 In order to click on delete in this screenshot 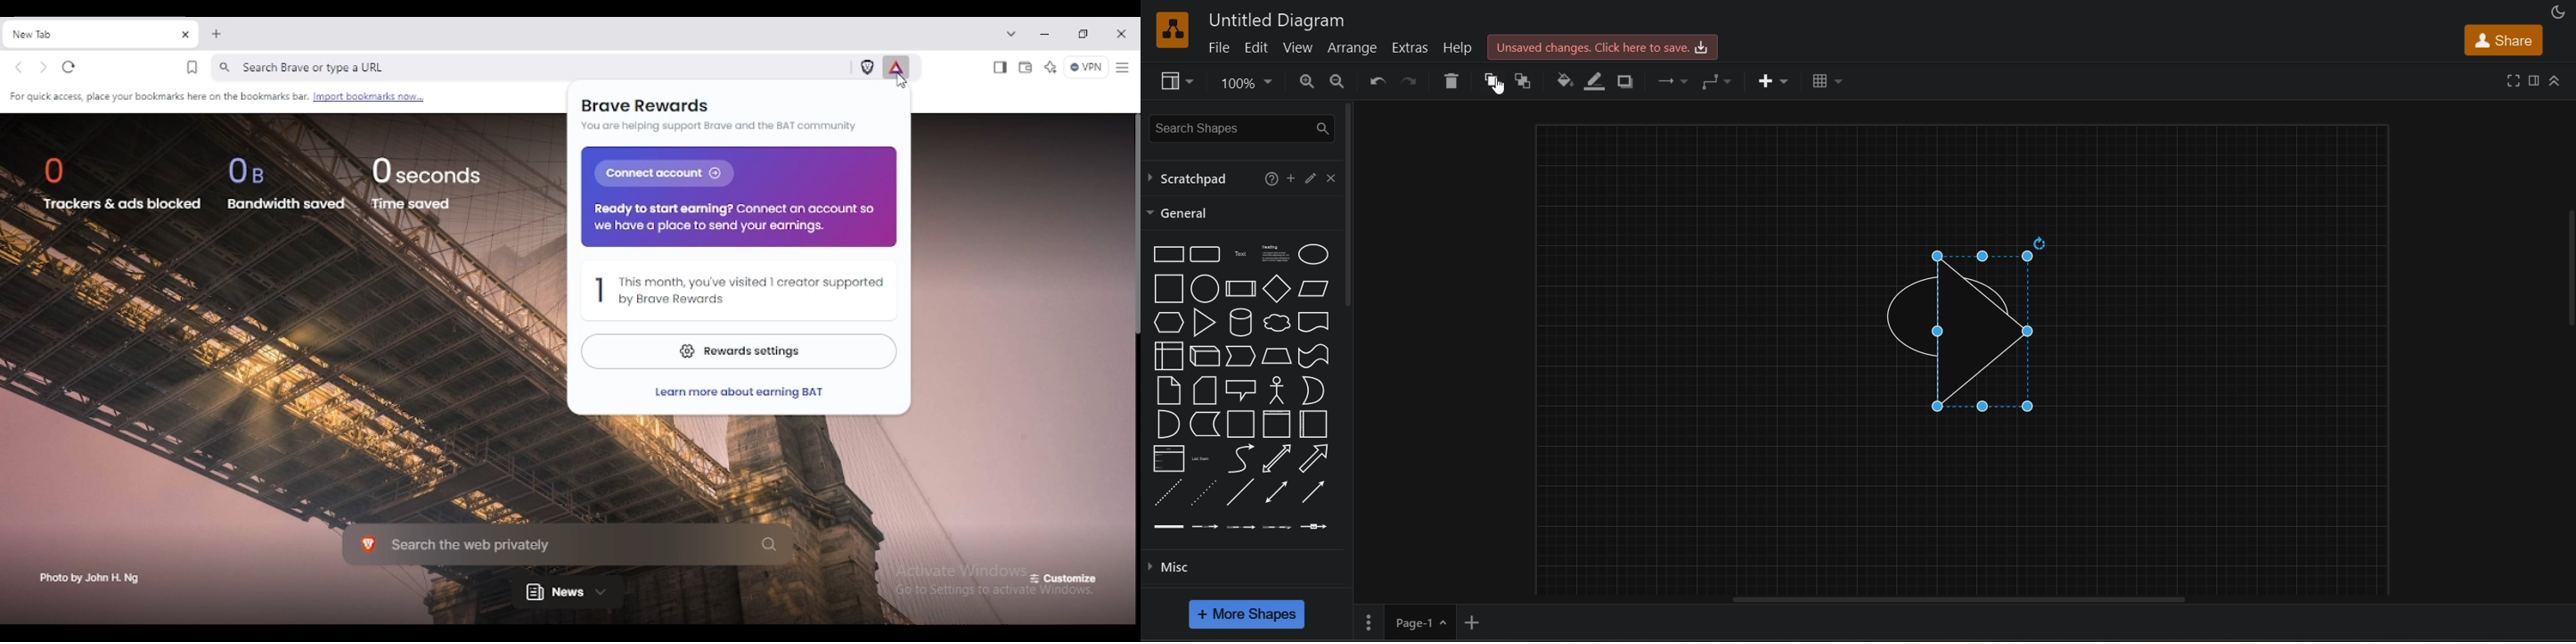, I will do `click(1450, 80)`.